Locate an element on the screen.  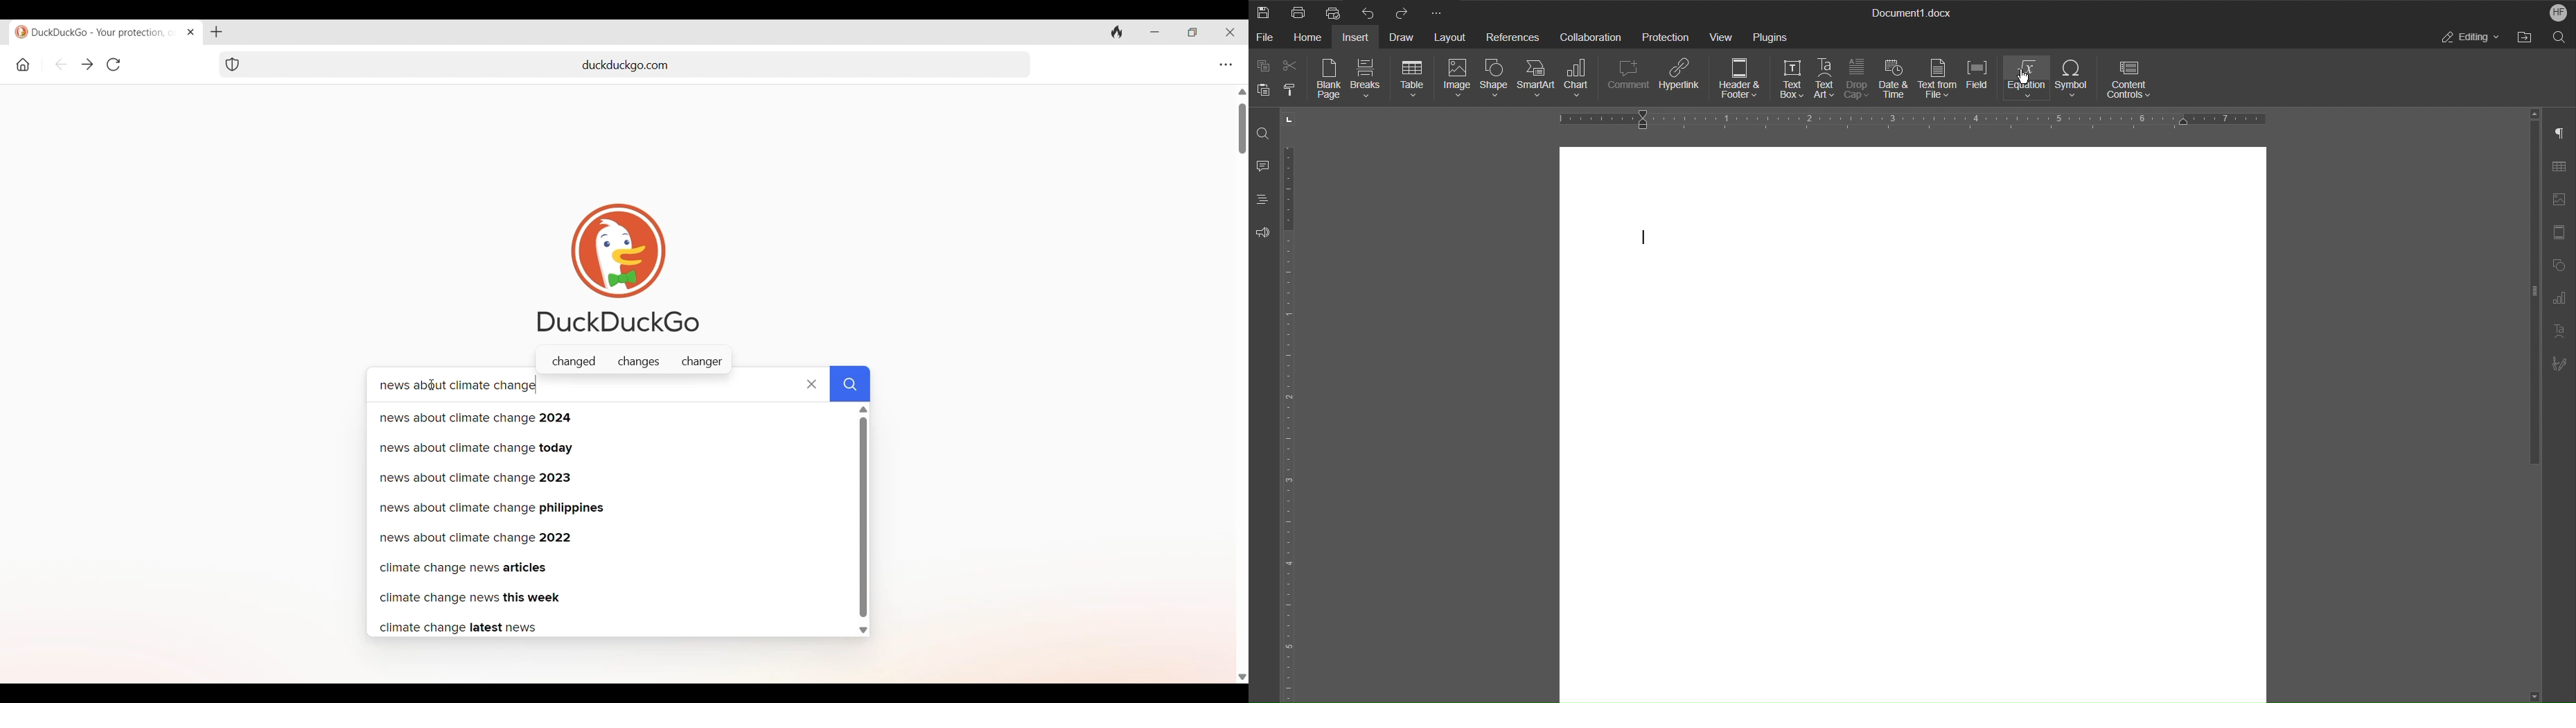
Layout is located at coordinates (1447, 39).